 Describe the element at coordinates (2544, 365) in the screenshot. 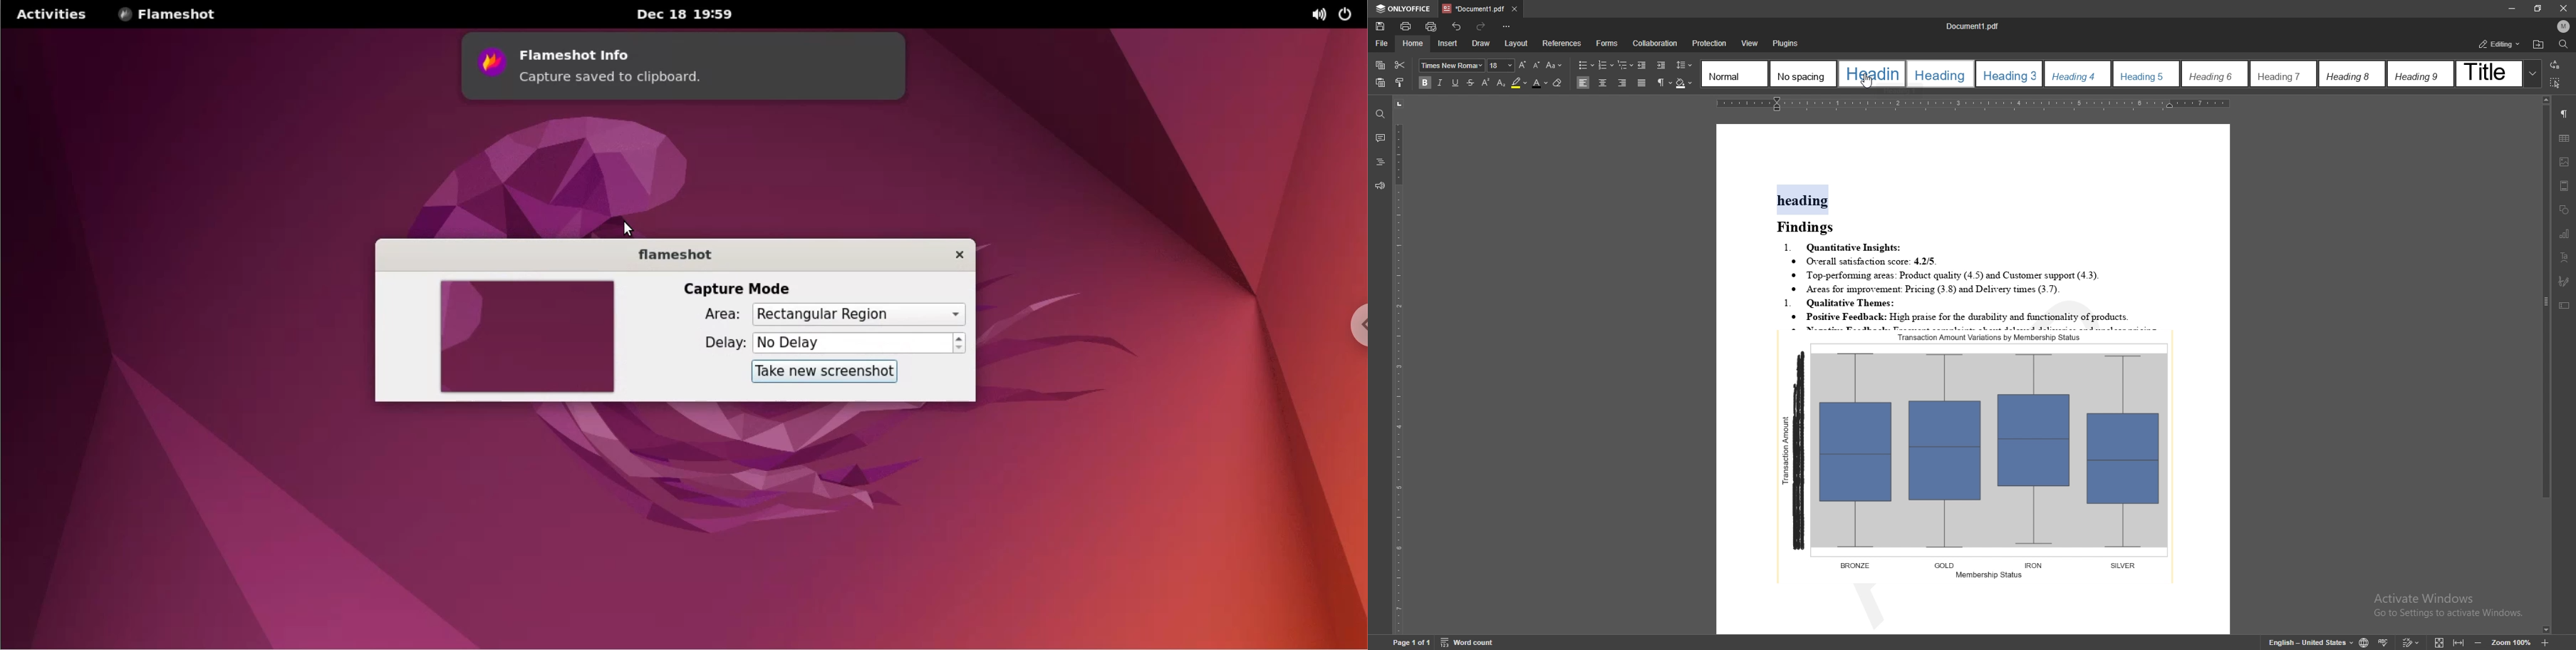

I see `scroll bar` at that location.